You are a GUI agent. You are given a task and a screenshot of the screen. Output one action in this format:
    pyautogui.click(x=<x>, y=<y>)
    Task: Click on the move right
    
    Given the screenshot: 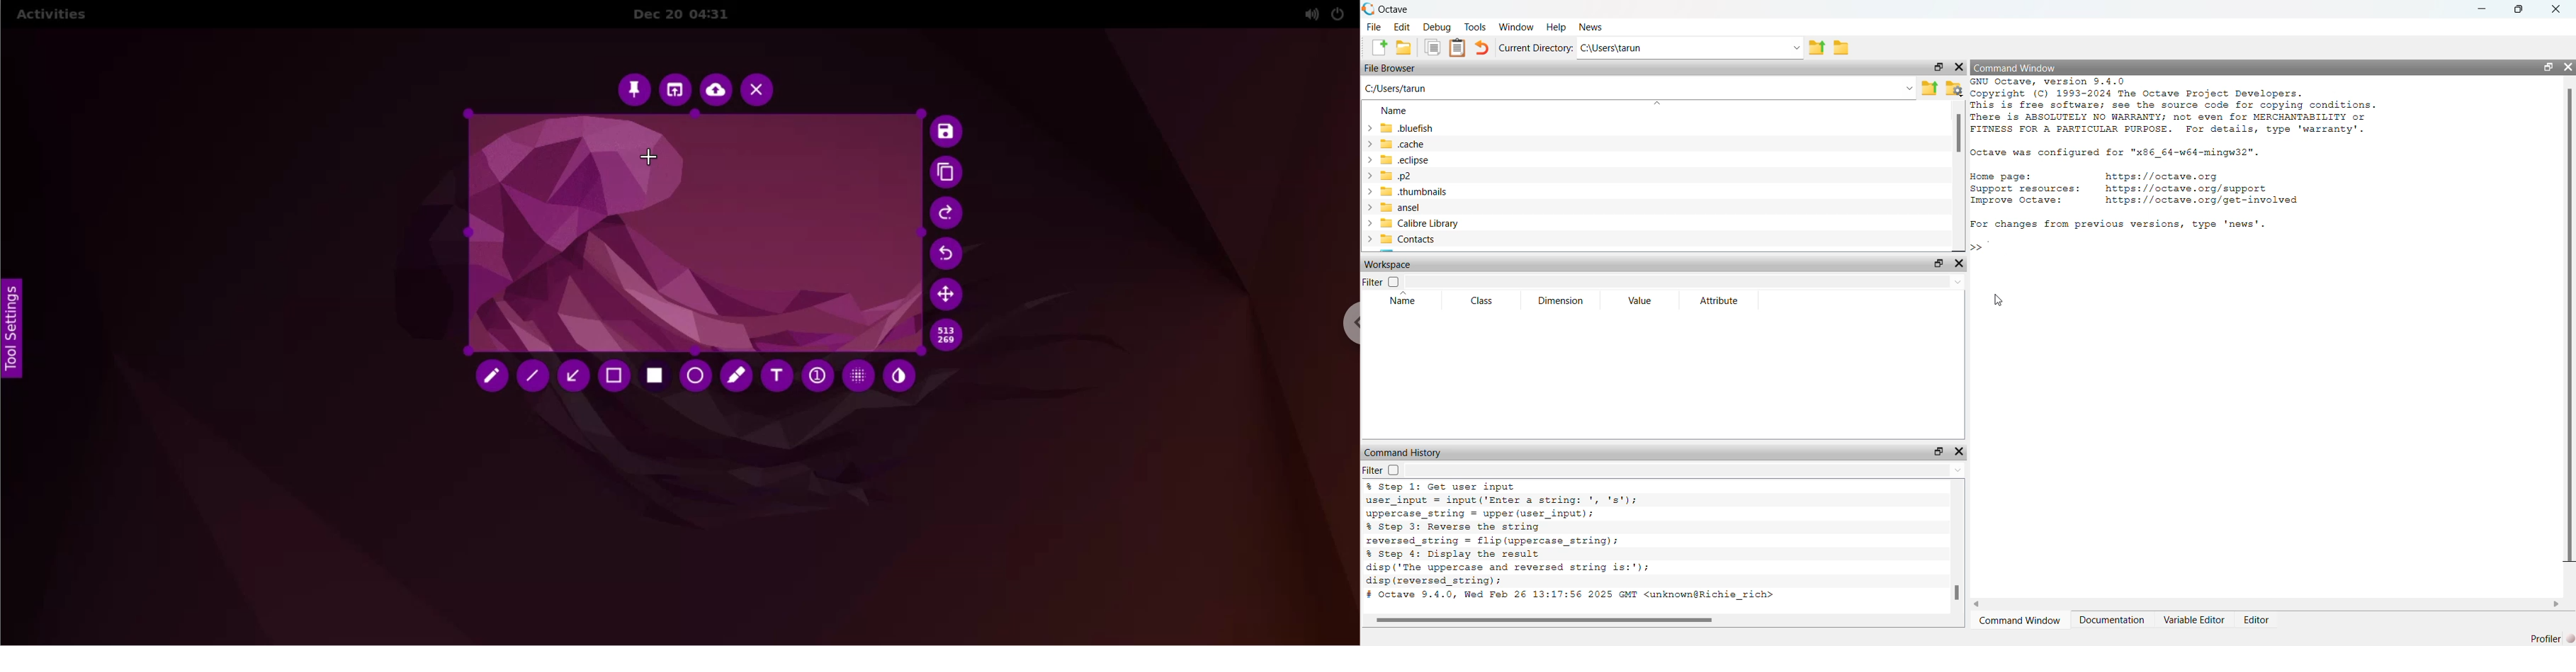 What is the action you would take?
    pyautogui.click(x=2557, y=604)
    